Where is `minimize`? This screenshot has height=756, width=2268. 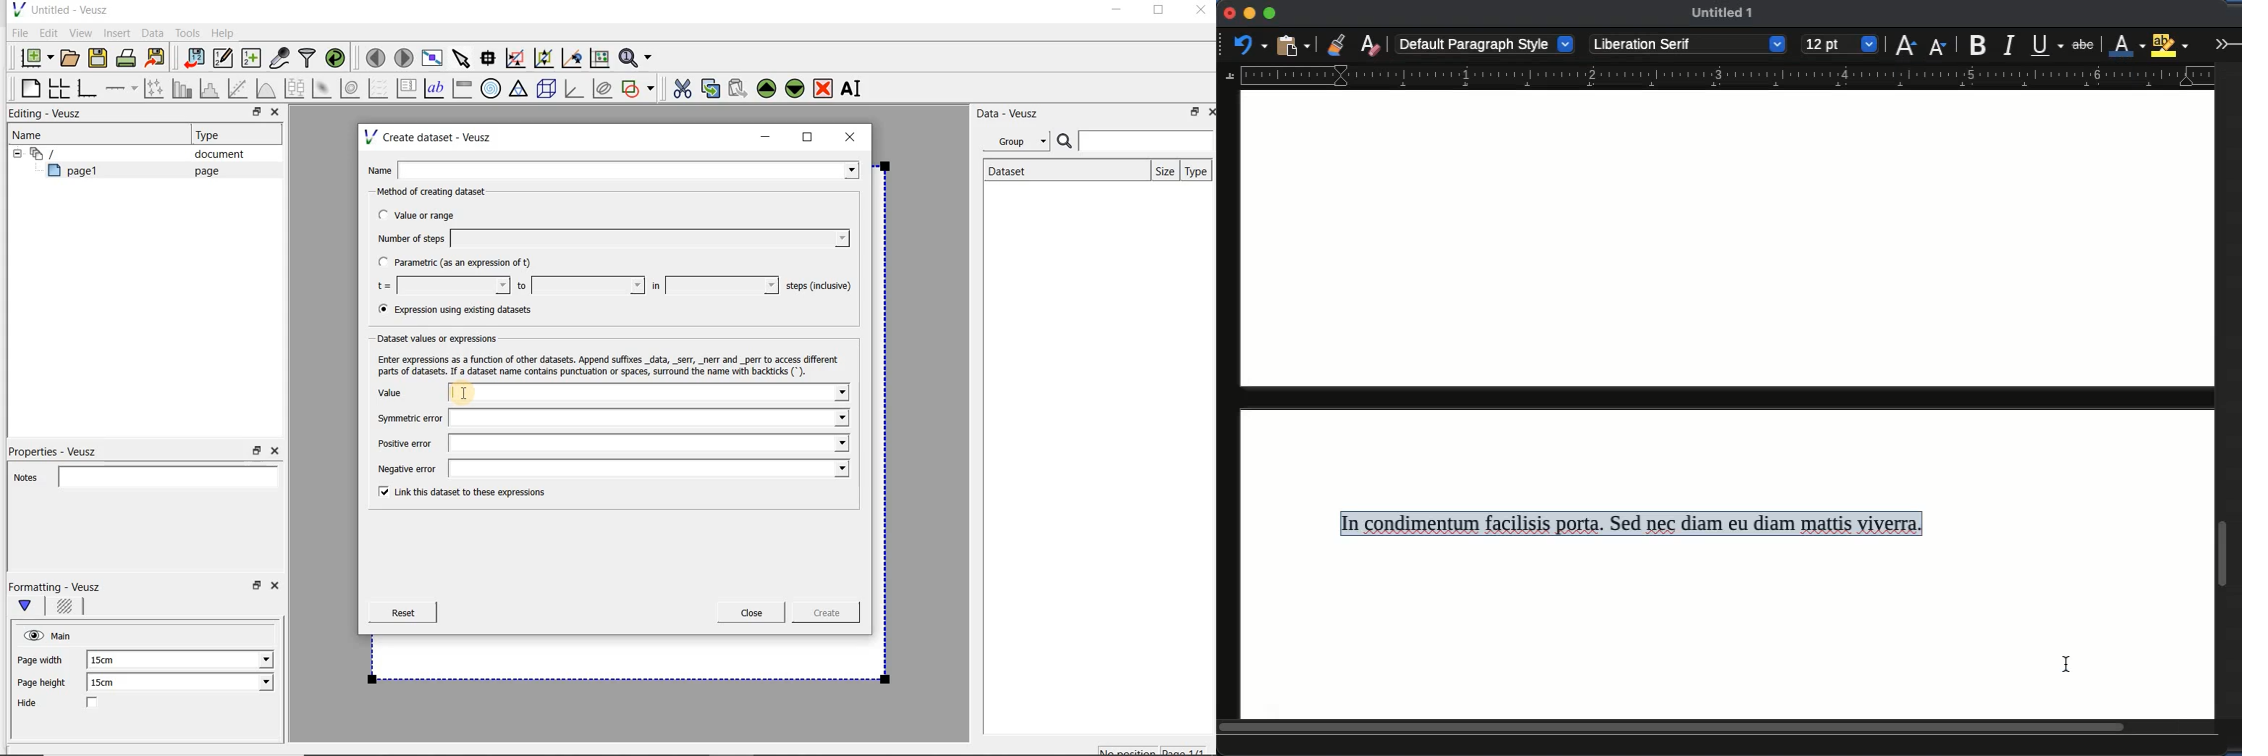
minimize is located at coordinates (766, 137).